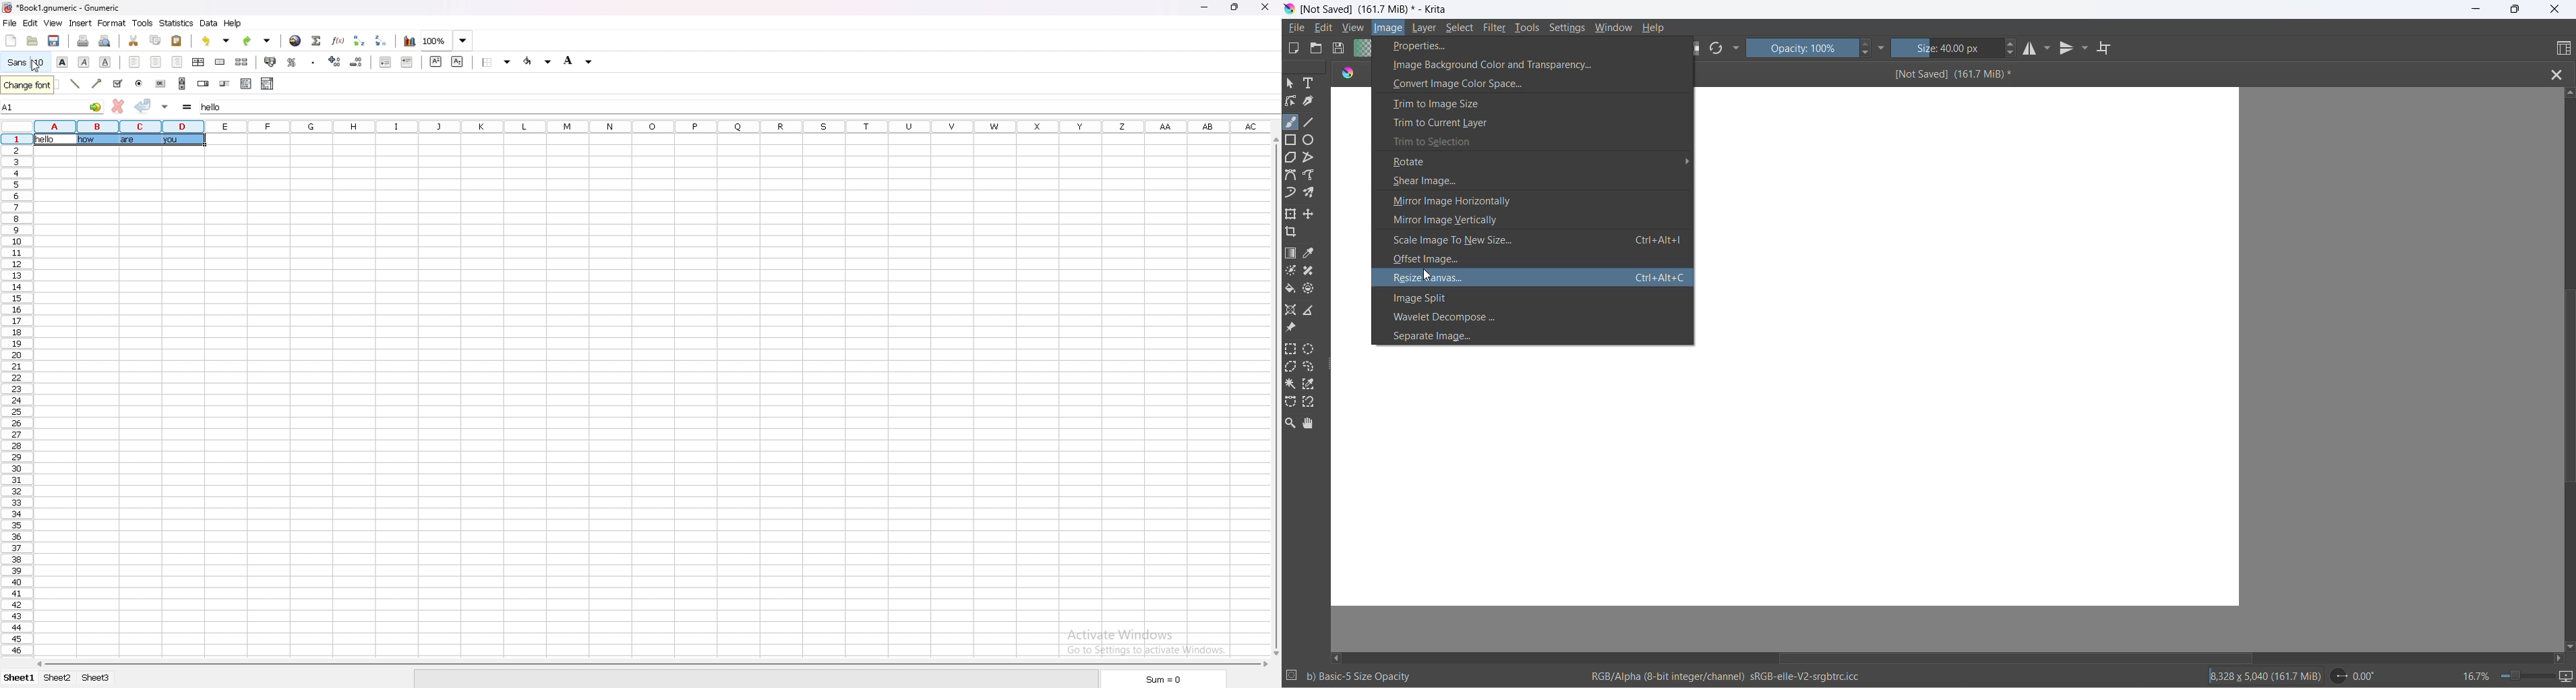 The height and width of the screenshot is (700, 2576). I want to click on slider, so click(225, 83).